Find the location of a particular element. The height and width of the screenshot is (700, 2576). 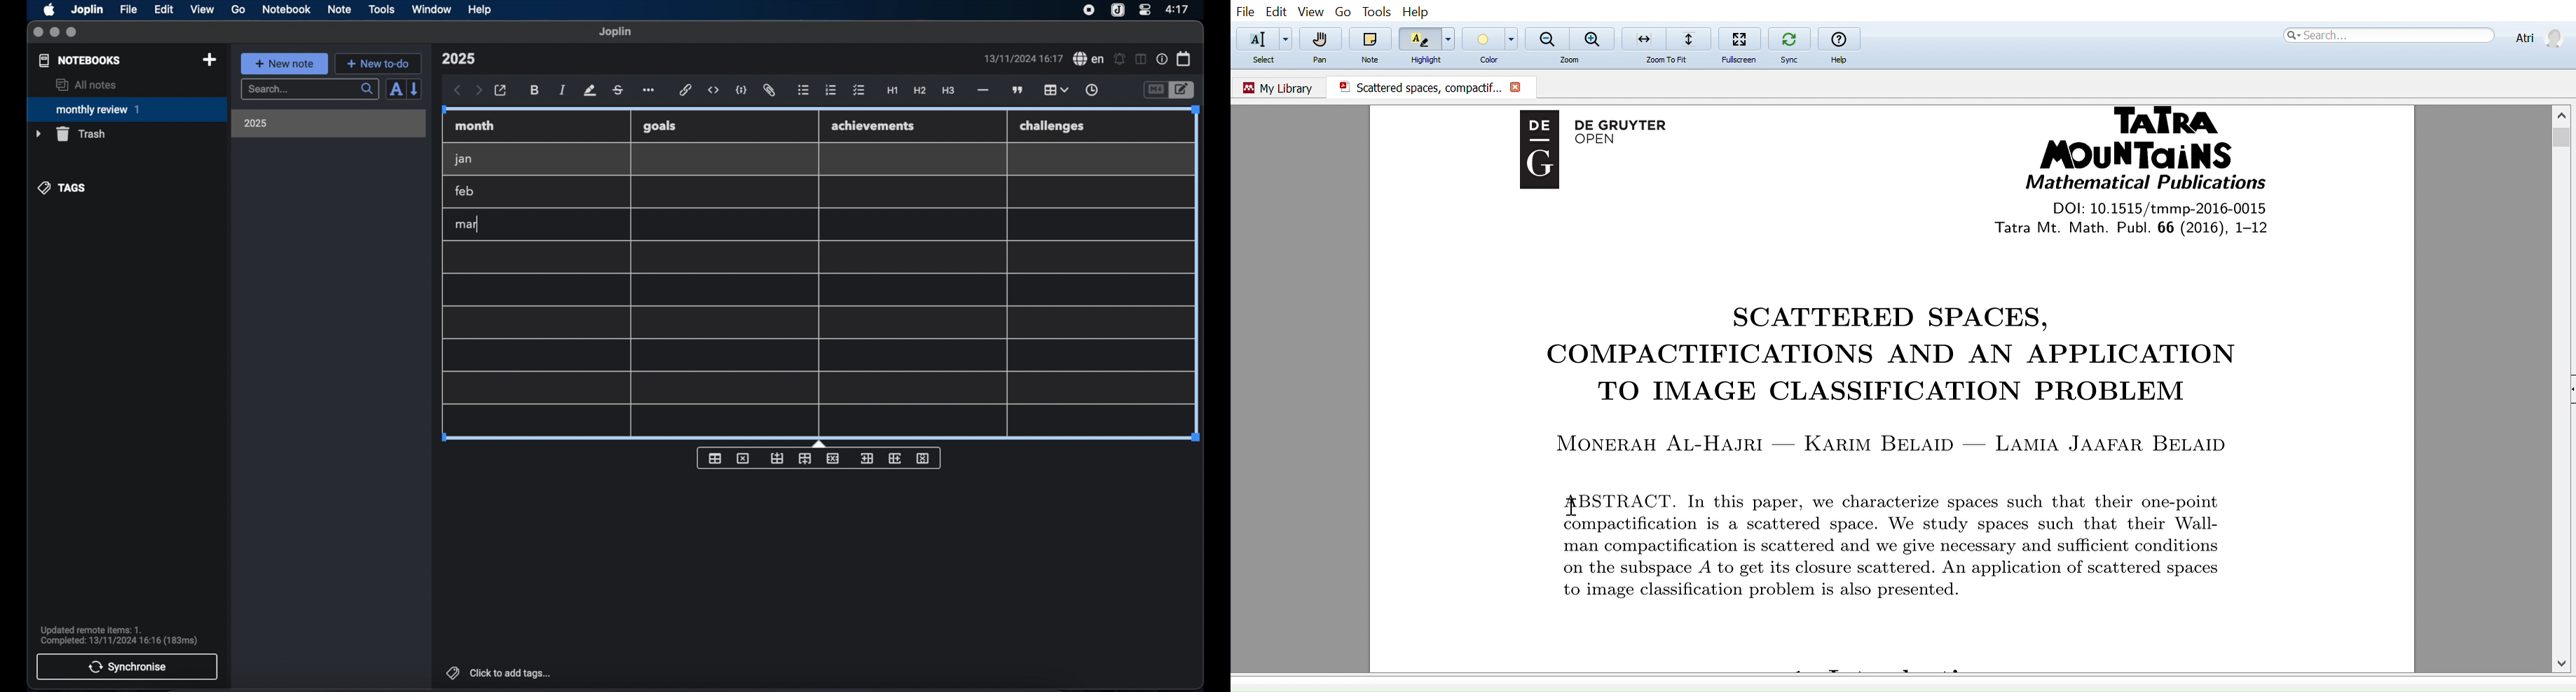

tools is located at coordinates (381, 9).